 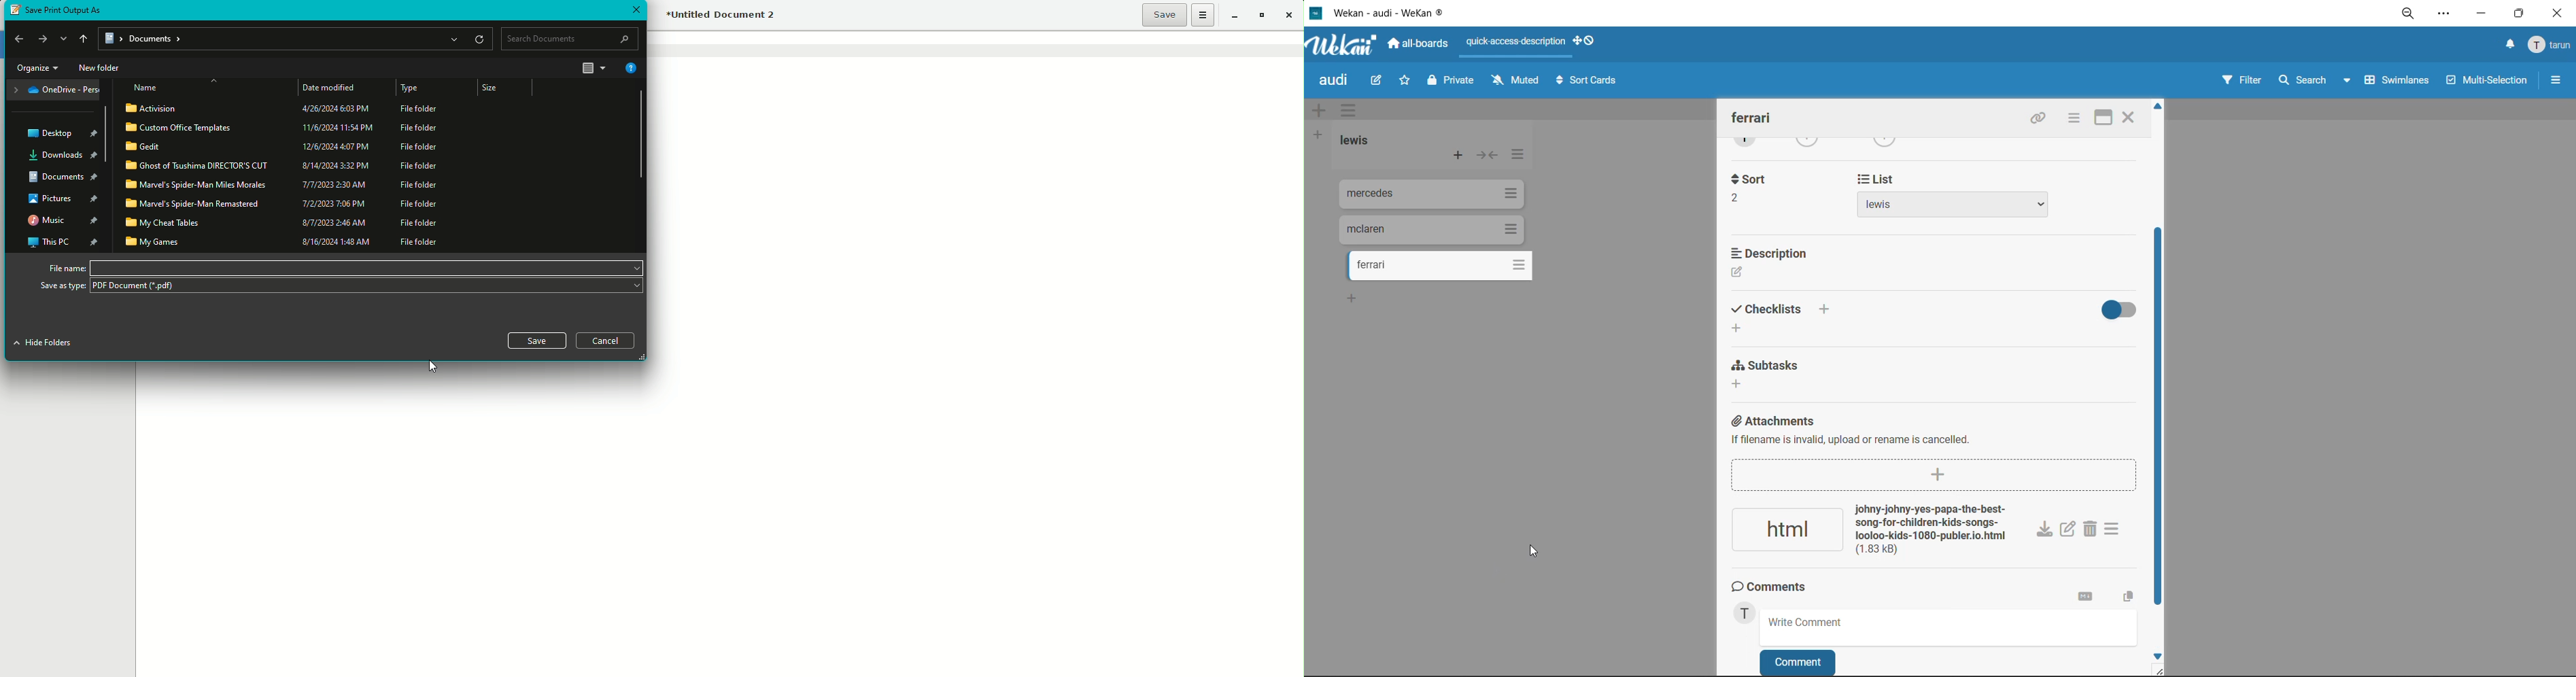 I want to click on filter, so click(x=2243, y=80).